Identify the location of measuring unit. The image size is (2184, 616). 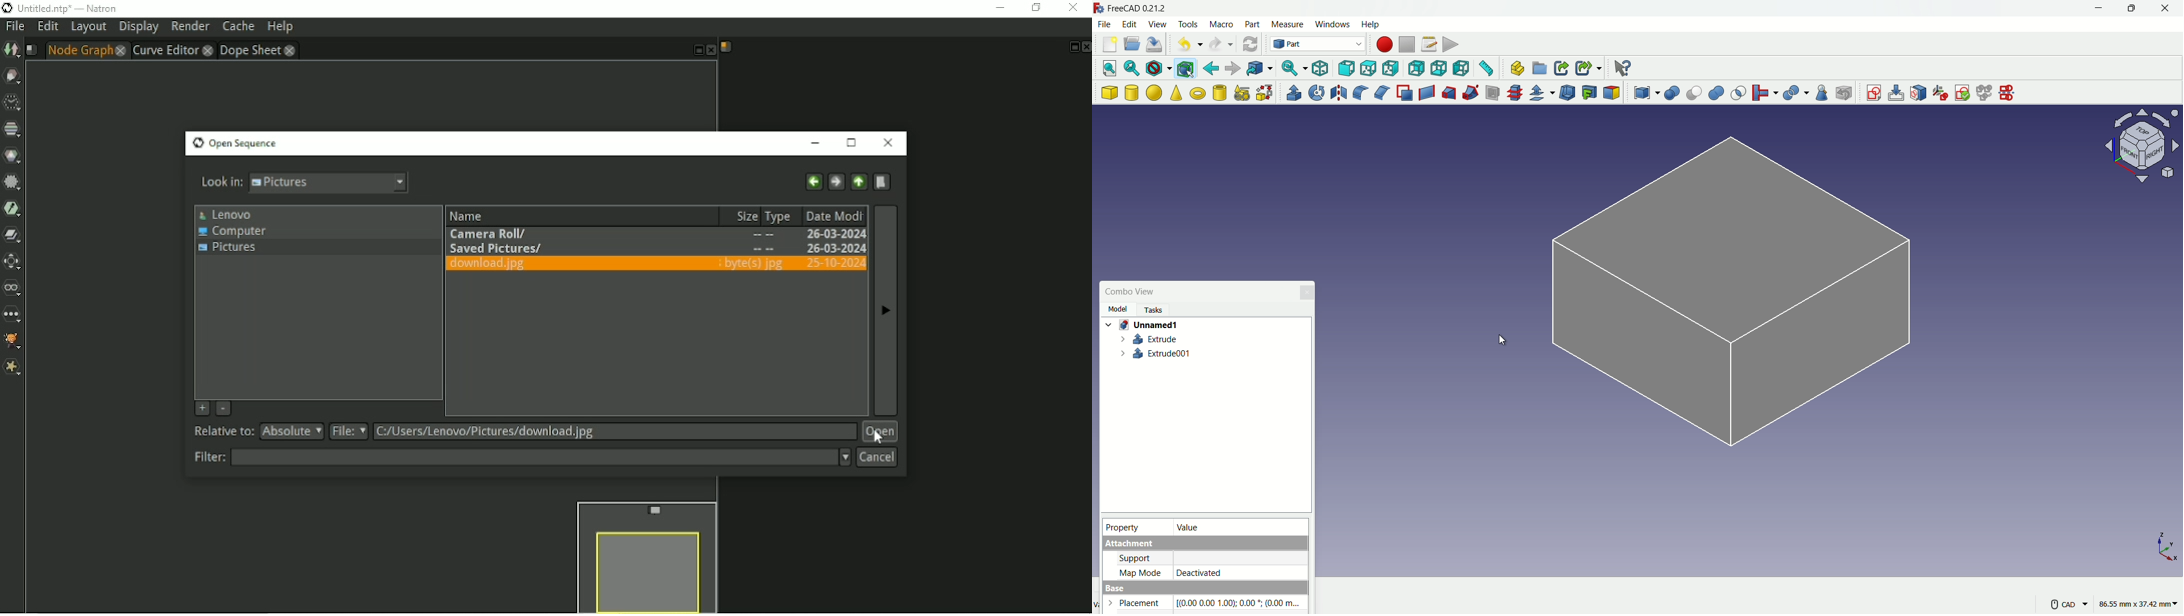
(2139, 604).